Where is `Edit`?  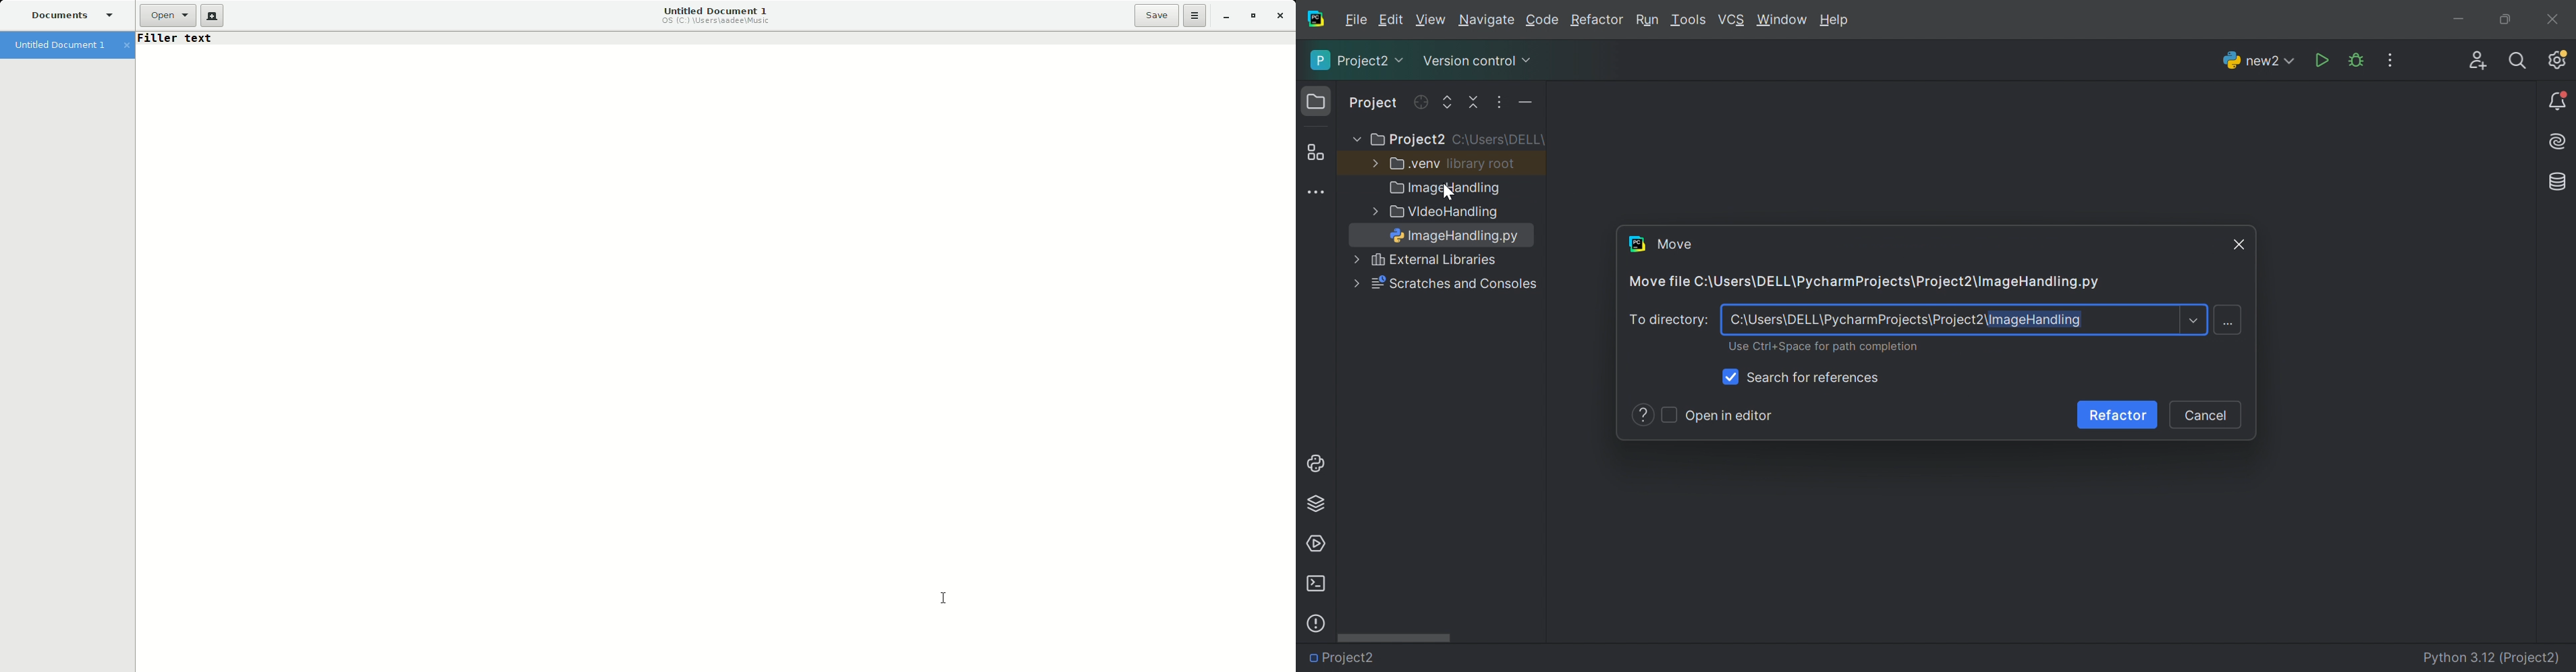
Edit is located at coordinates (1390, 20).